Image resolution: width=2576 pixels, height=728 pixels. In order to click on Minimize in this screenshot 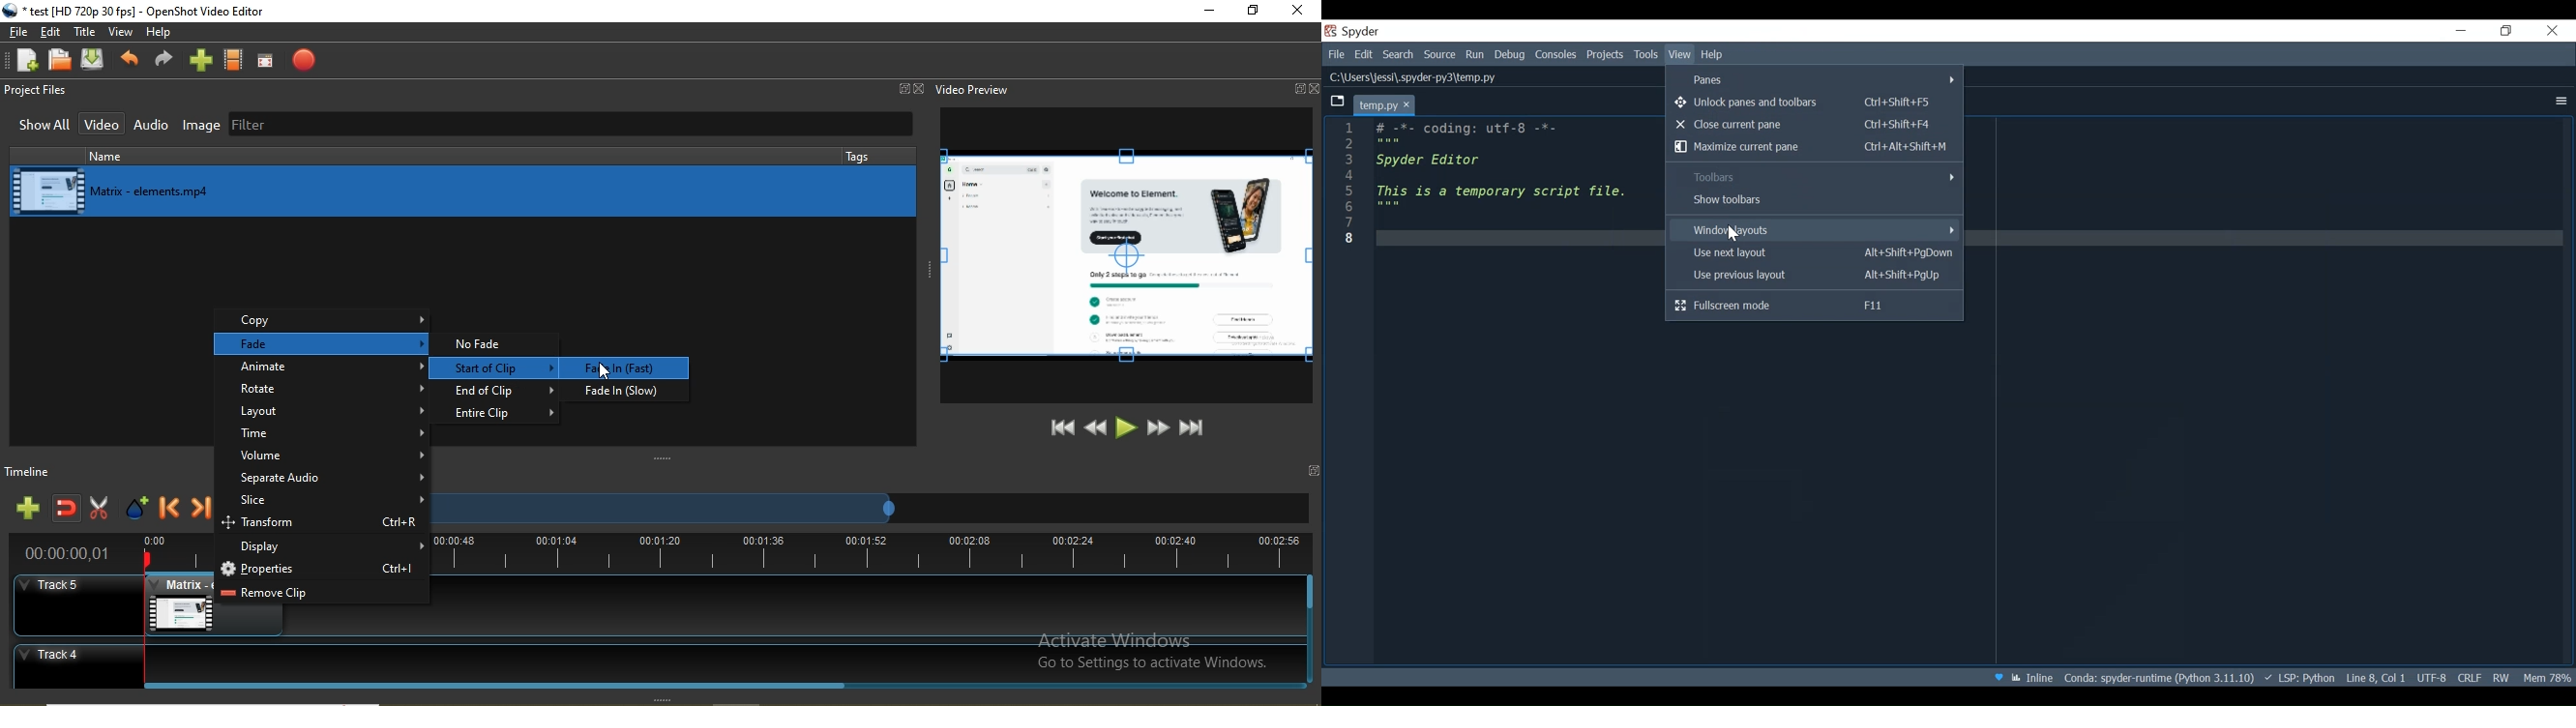, I will do `click(2462, 31)`.